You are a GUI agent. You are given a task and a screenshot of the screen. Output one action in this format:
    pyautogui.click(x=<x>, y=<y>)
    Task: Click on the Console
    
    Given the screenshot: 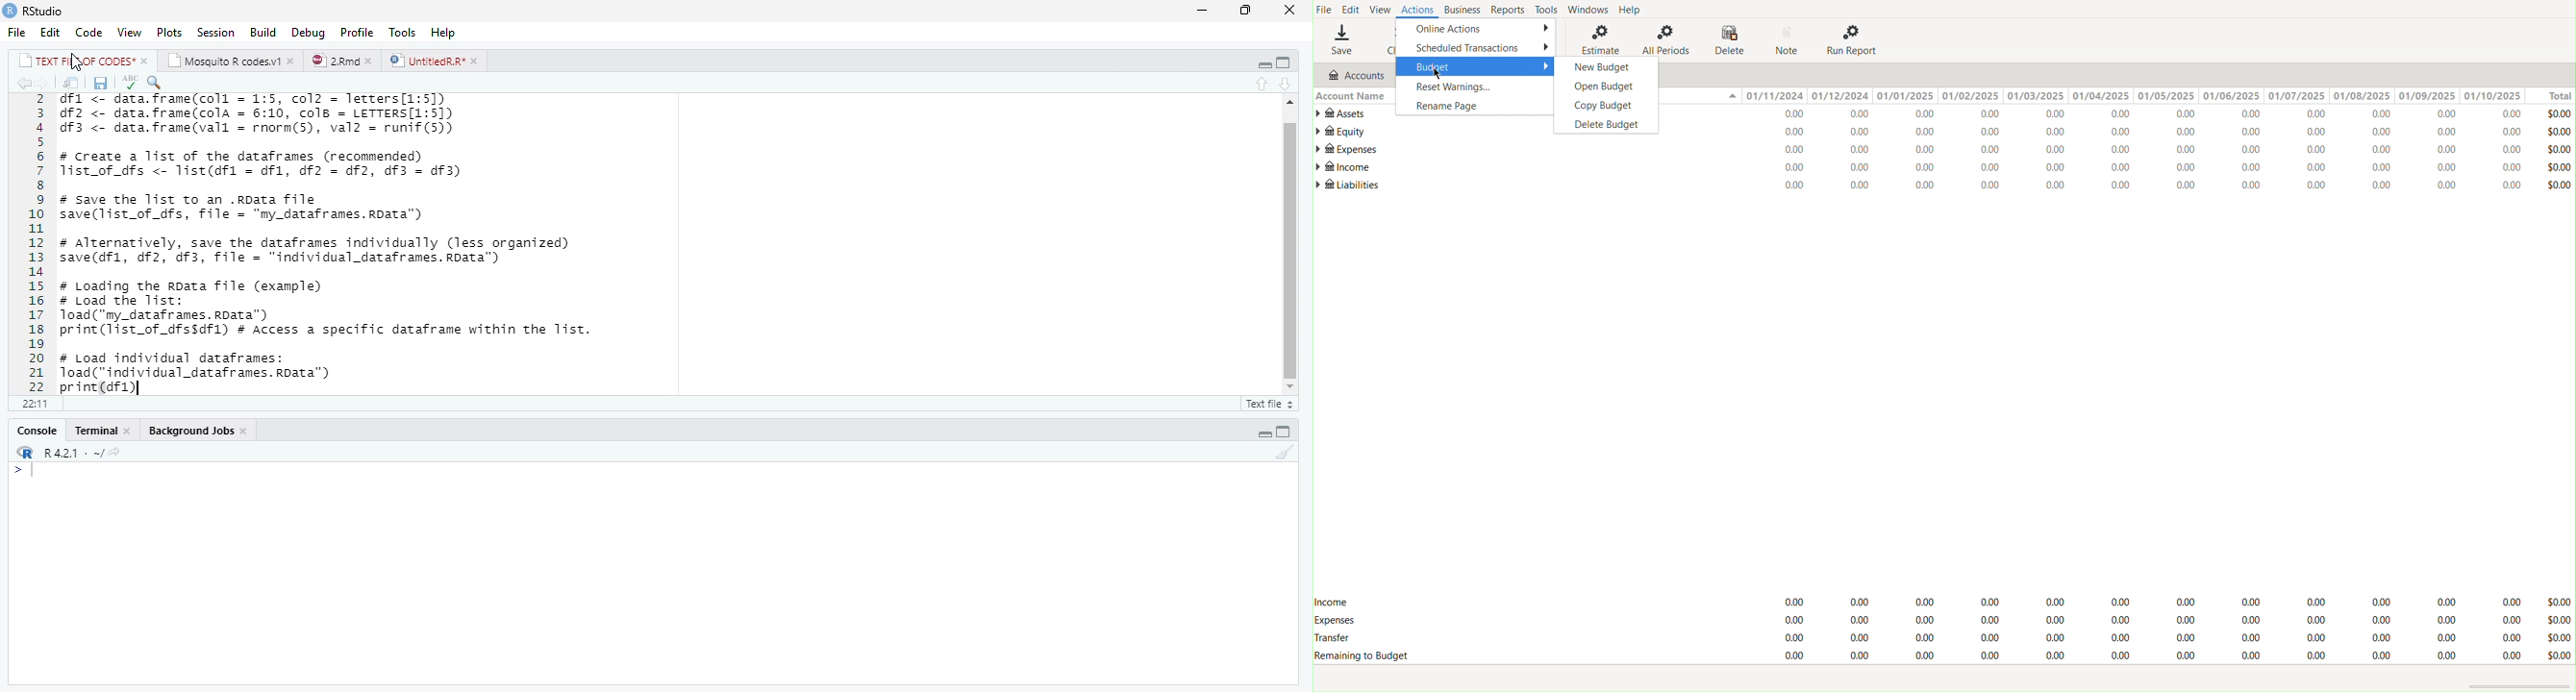 What is the action you would take?
    pyautogui.click(x=654, y=574)
    